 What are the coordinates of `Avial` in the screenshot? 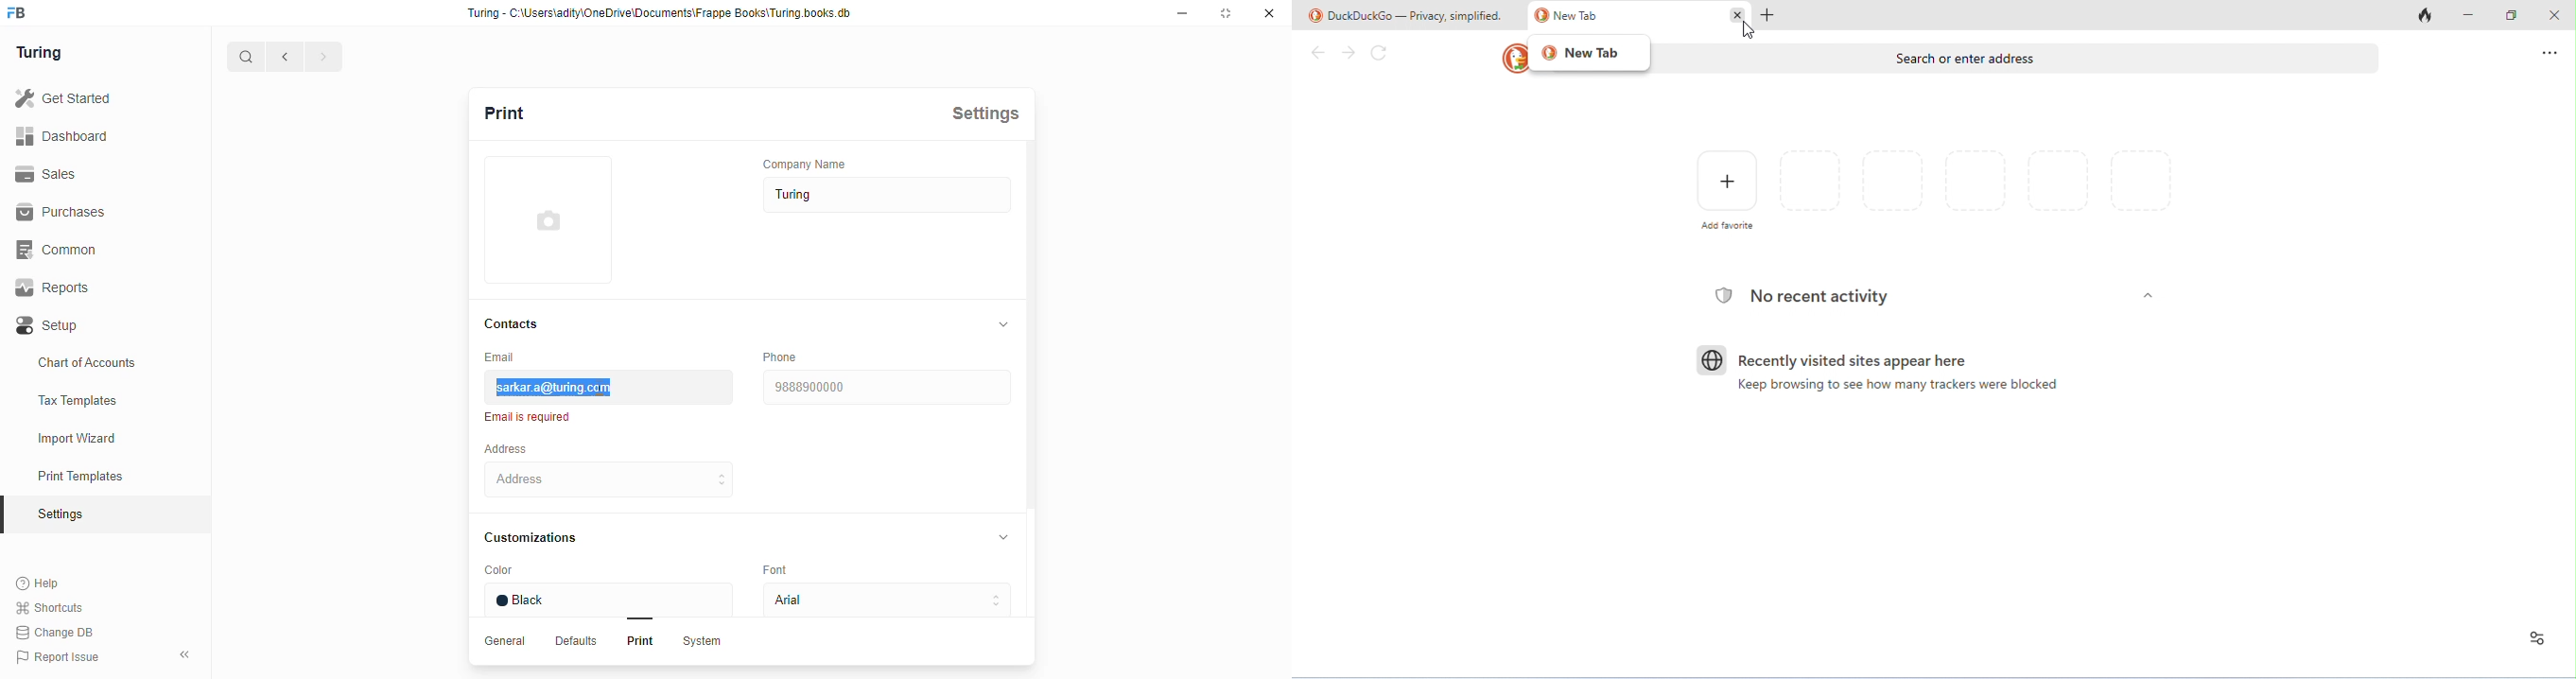 It's located at (882, 601).